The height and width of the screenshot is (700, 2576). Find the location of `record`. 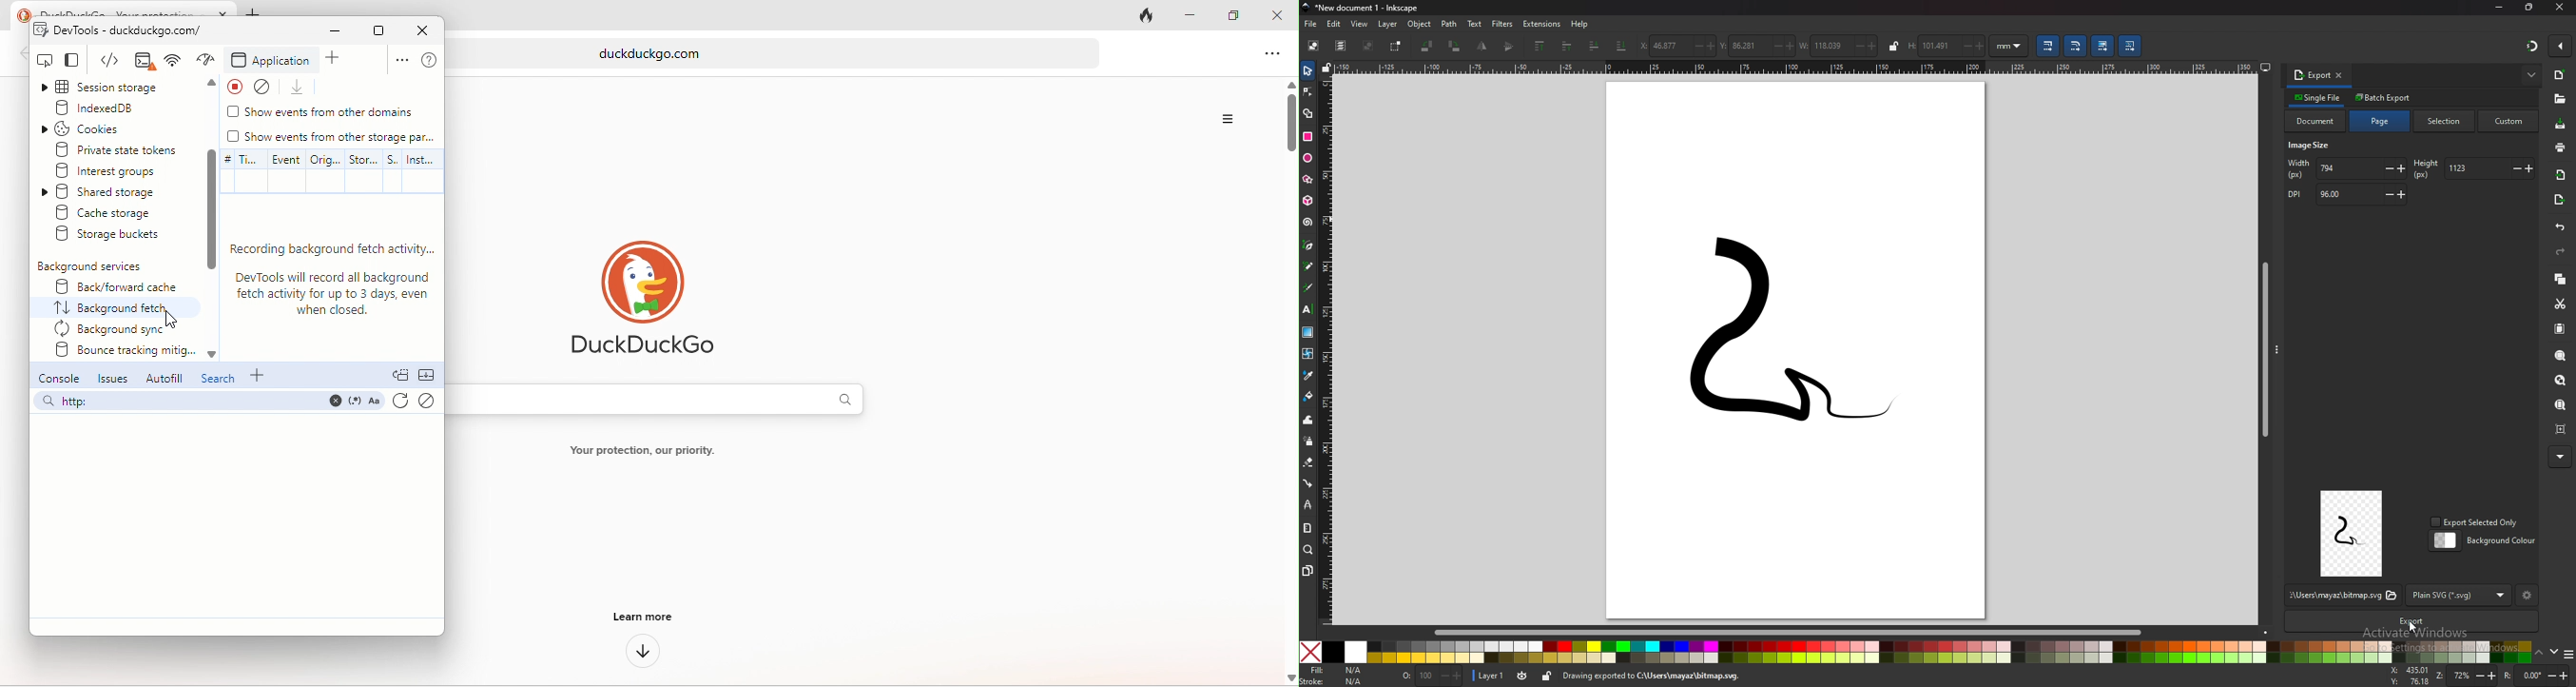

record is located at coordinates (234, 87).